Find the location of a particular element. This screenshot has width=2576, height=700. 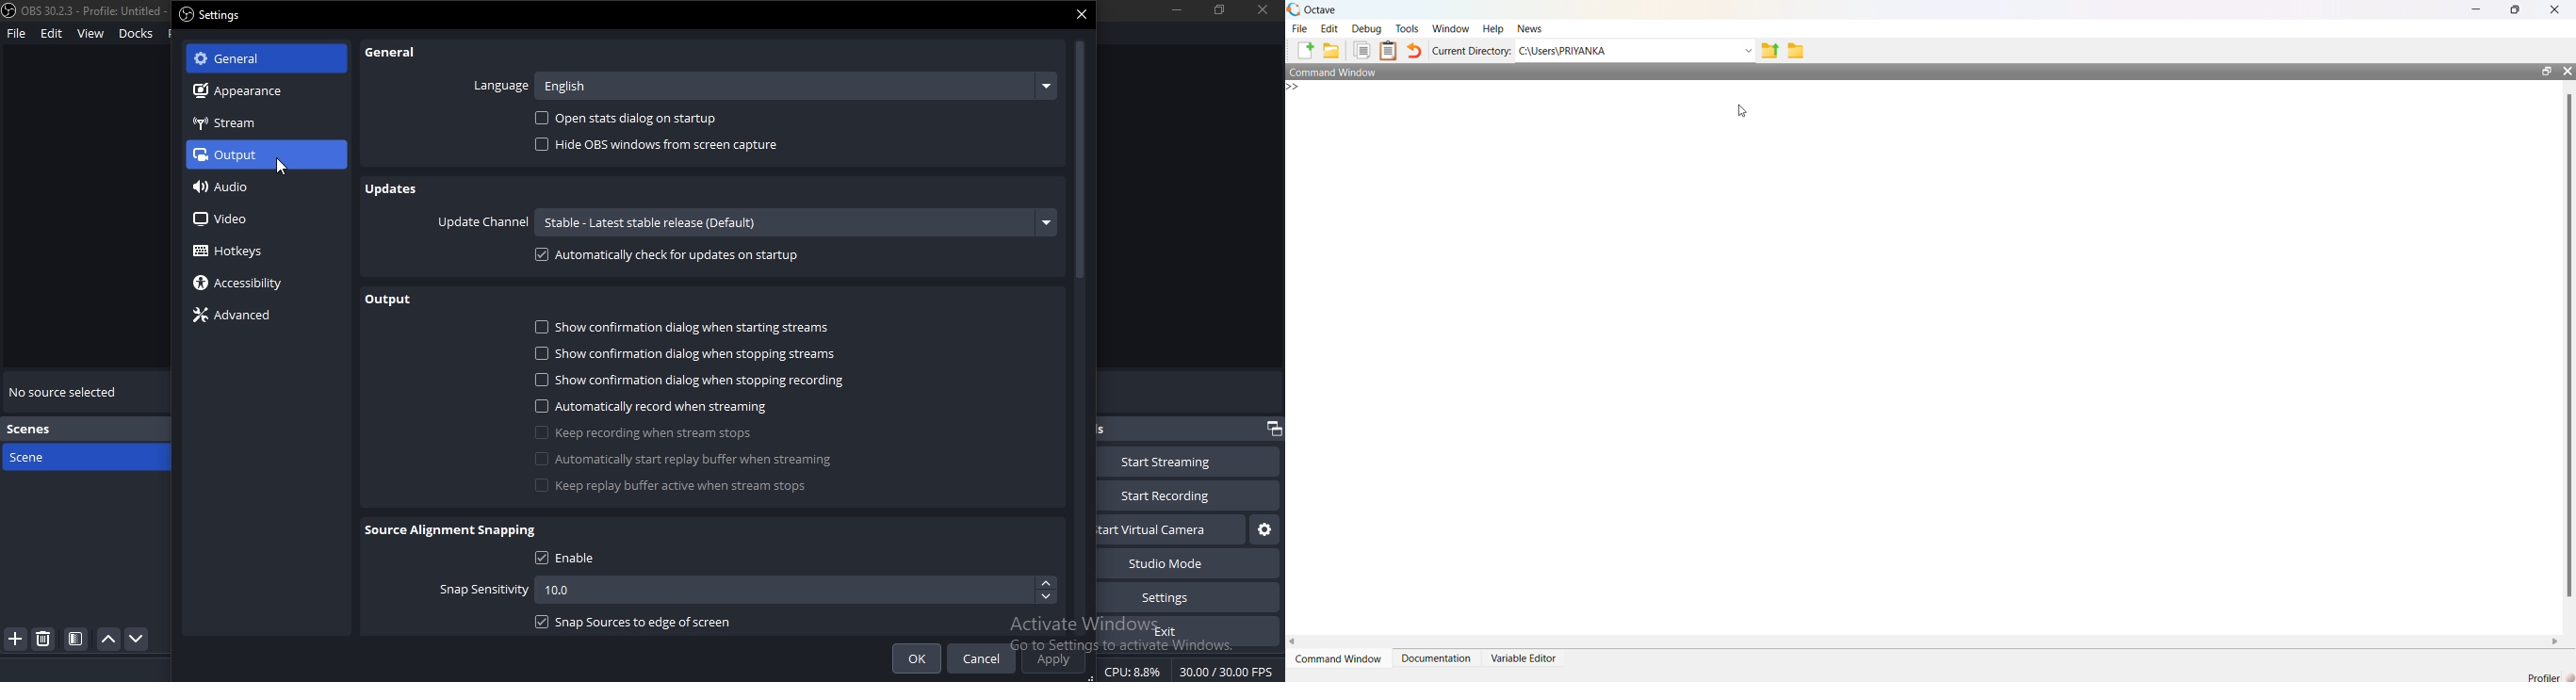

open stats dialog on startup is located at coordinates (641, 121).